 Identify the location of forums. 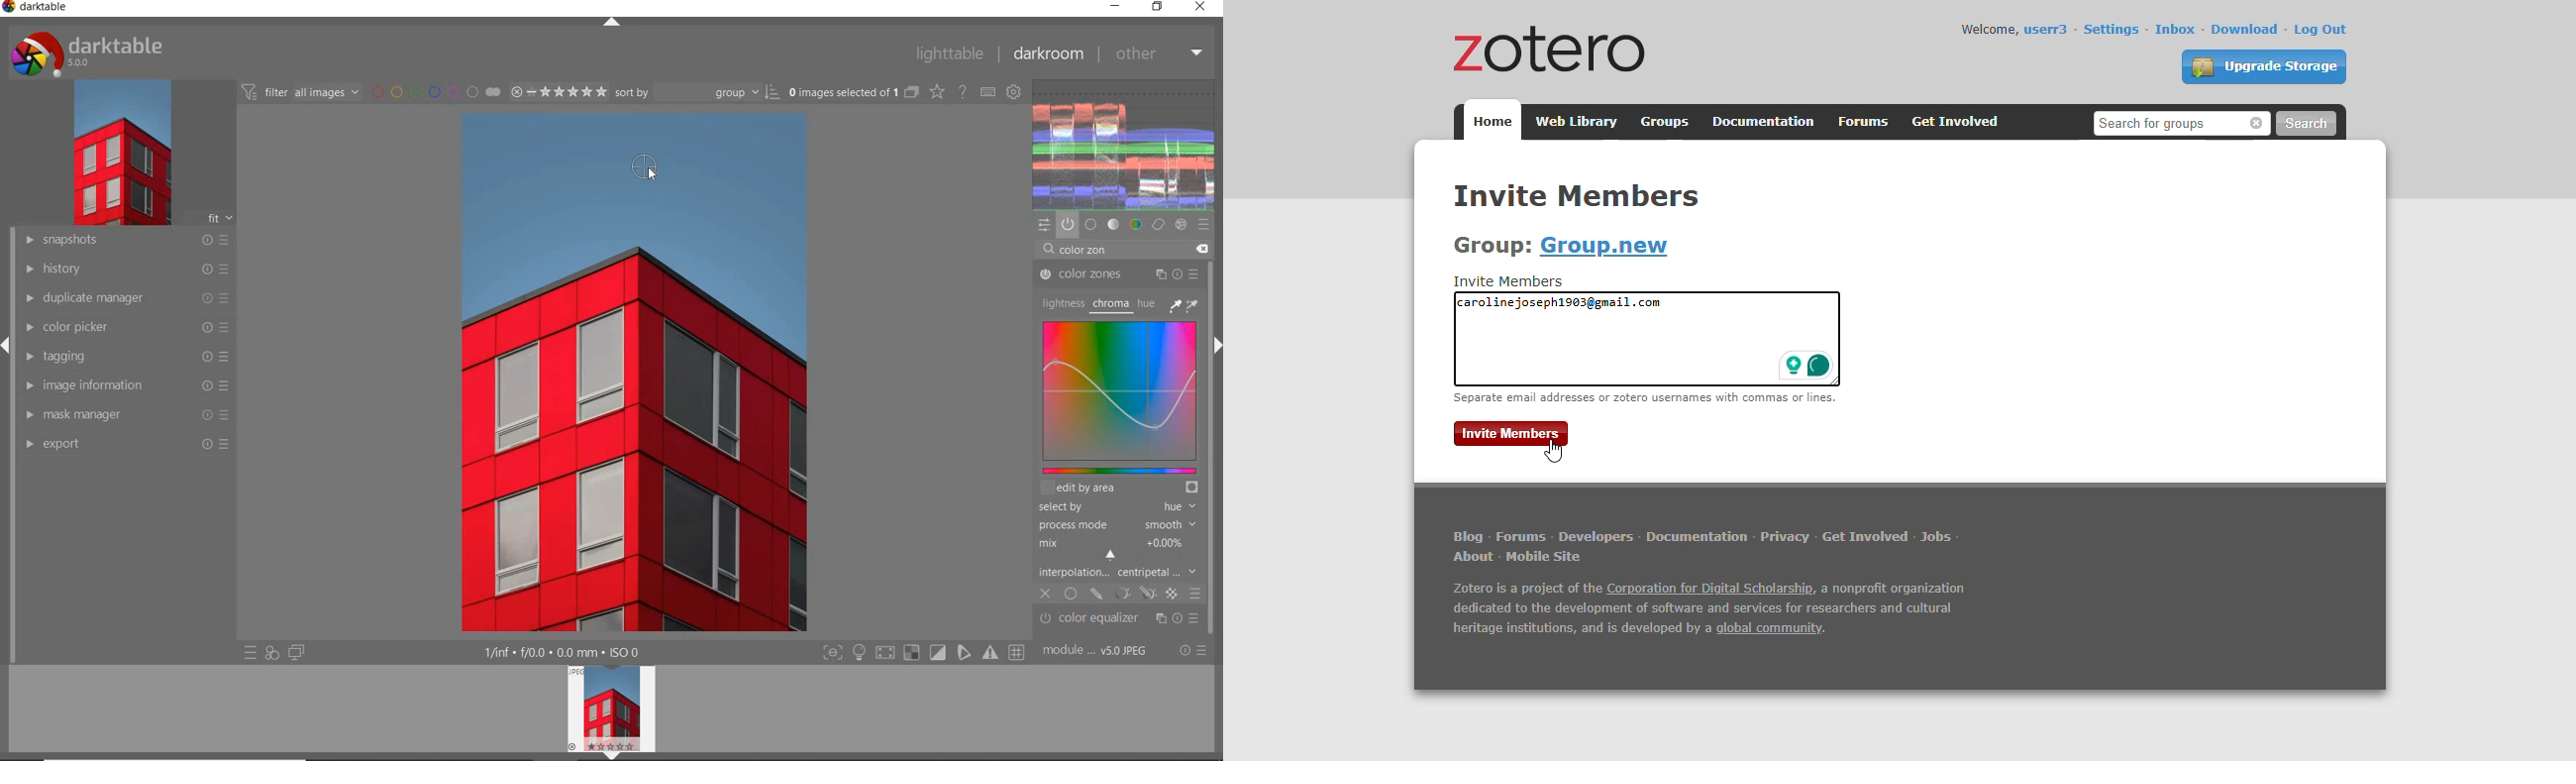
(1520, 536).